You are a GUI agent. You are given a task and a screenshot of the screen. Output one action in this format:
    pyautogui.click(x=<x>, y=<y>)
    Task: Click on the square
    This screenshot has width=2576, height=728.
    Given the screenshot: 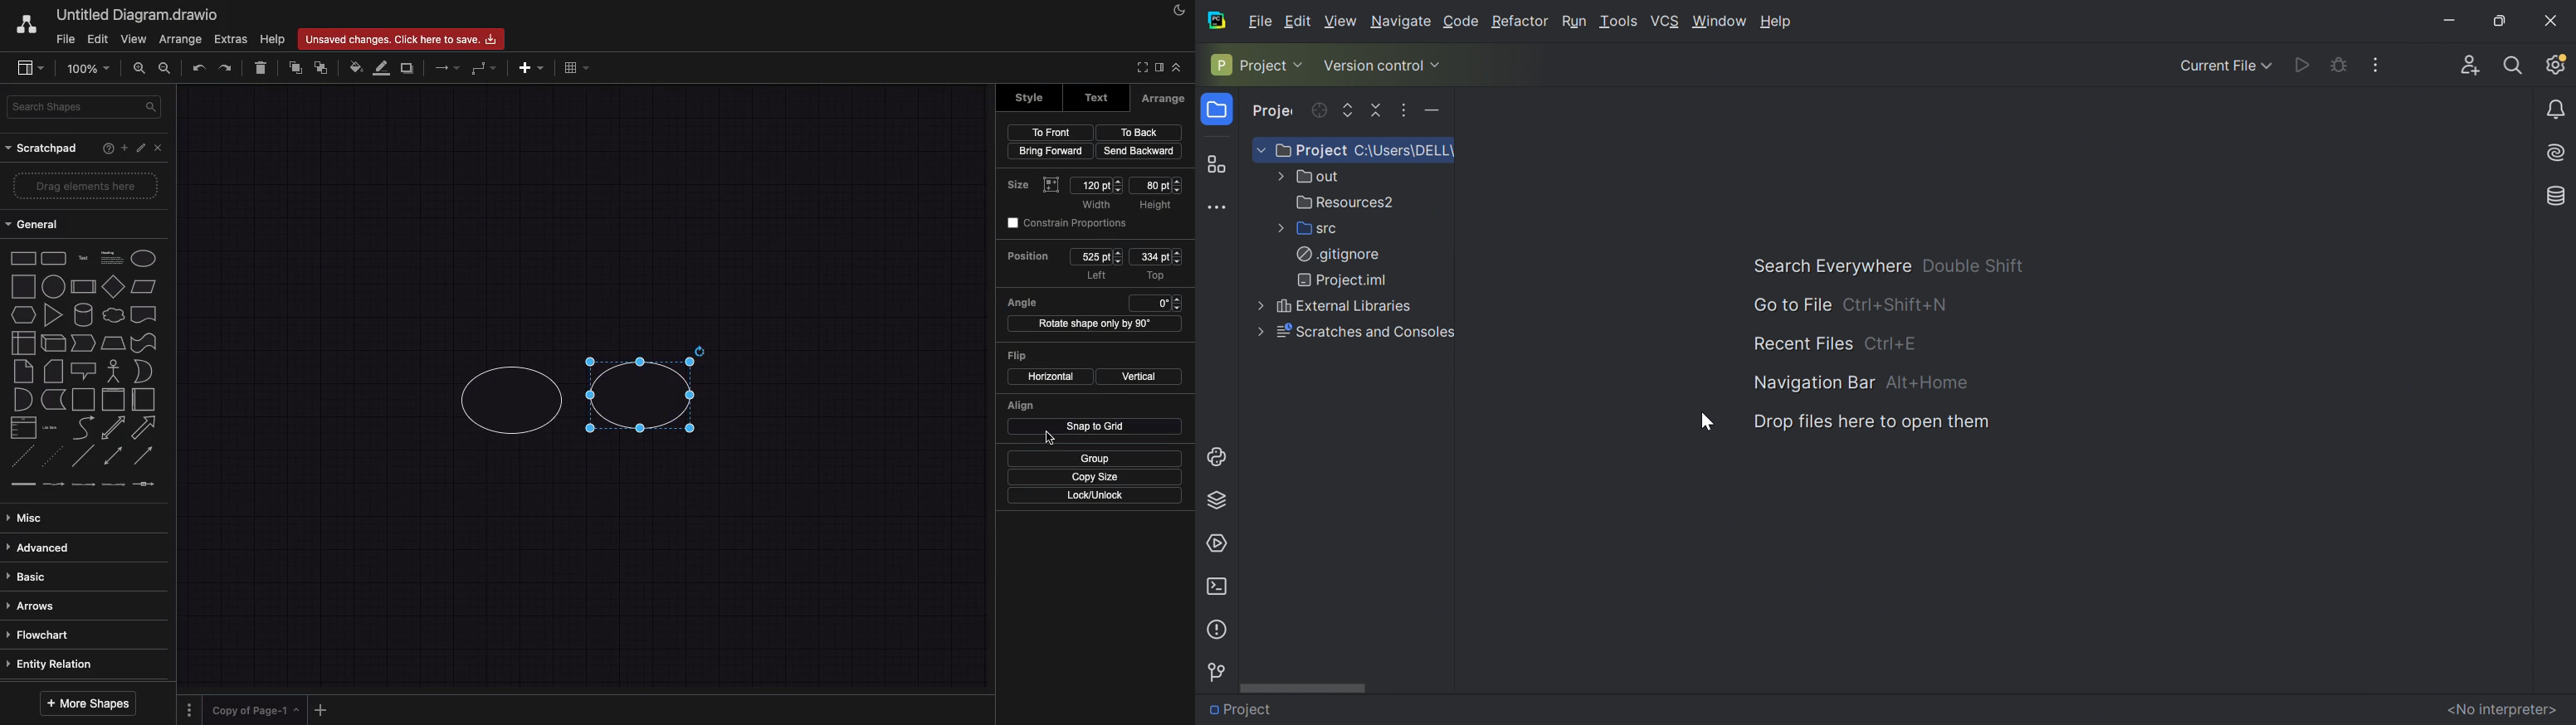 What is the action you would take?
    pyautogui.click(x=25, y=286)
    